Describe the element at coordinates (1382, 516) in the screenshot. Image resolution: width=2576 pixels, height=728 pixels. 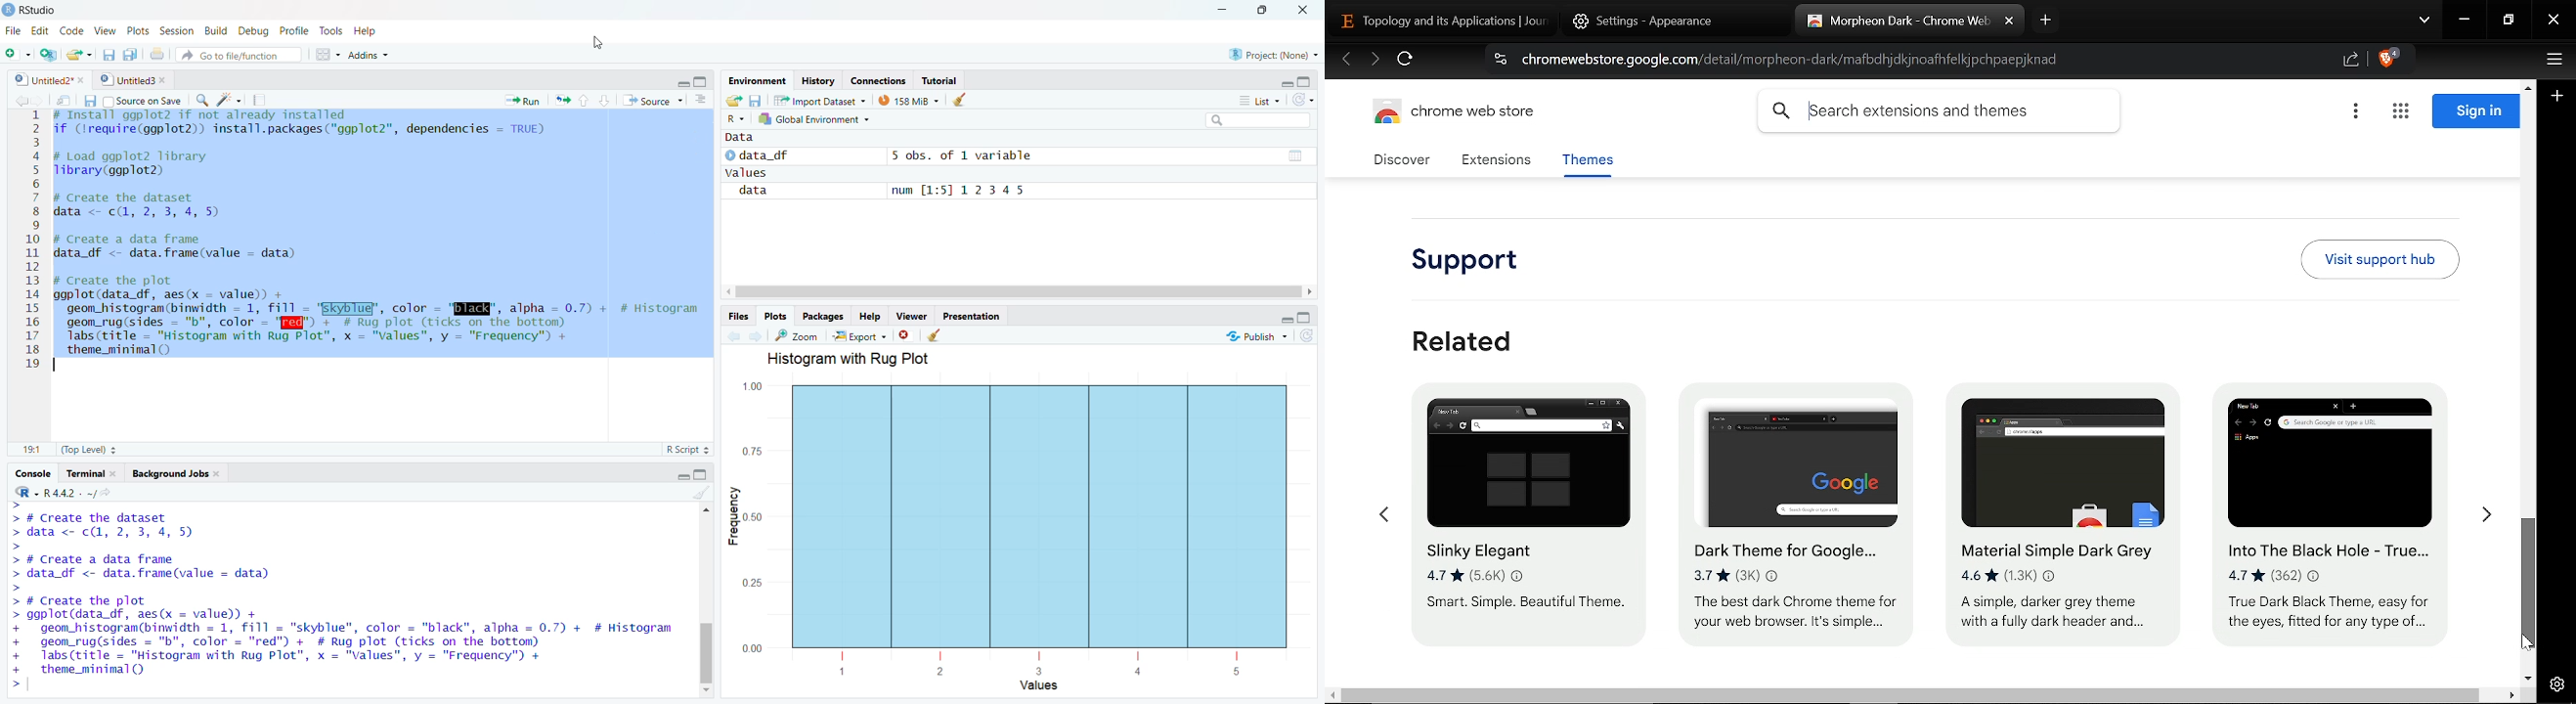
I see `GO left` at that location.